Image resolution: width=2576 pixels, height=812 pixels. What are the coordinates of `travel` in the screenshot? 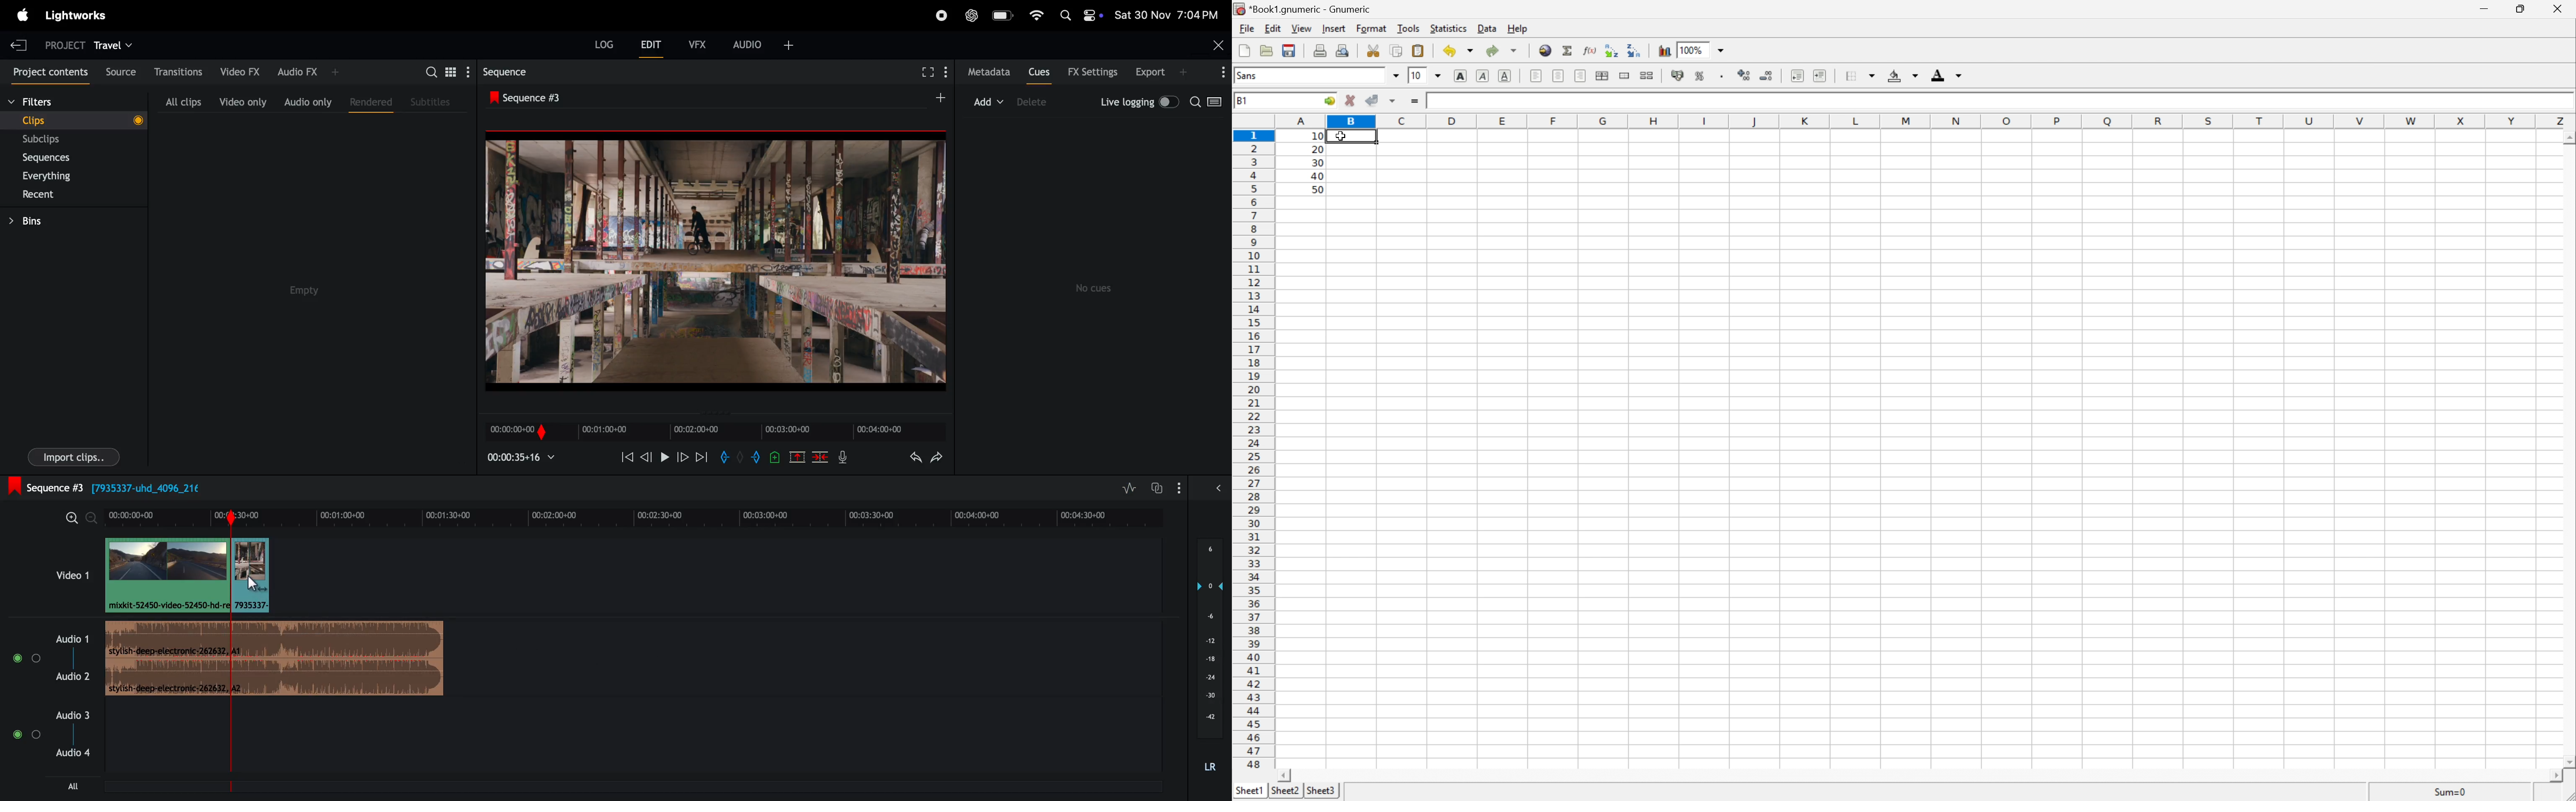 It's located at (116, 44).